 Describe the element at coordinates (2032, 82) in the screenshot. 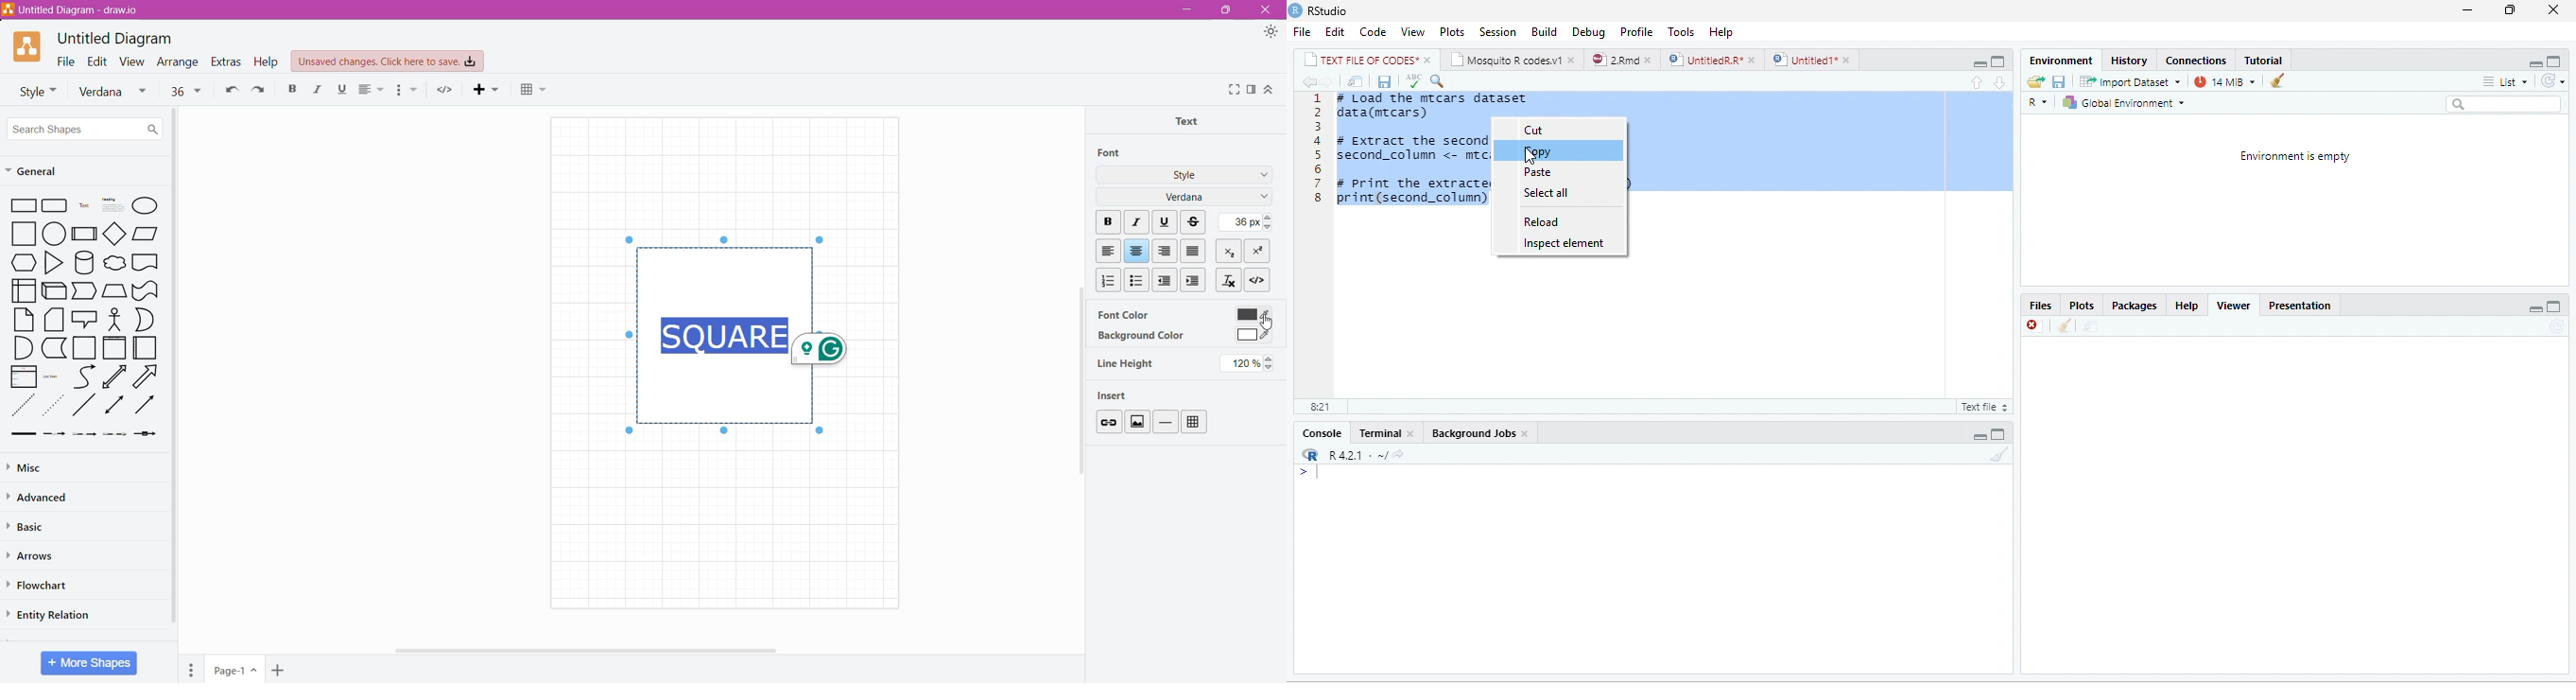

I see `open` at that location.